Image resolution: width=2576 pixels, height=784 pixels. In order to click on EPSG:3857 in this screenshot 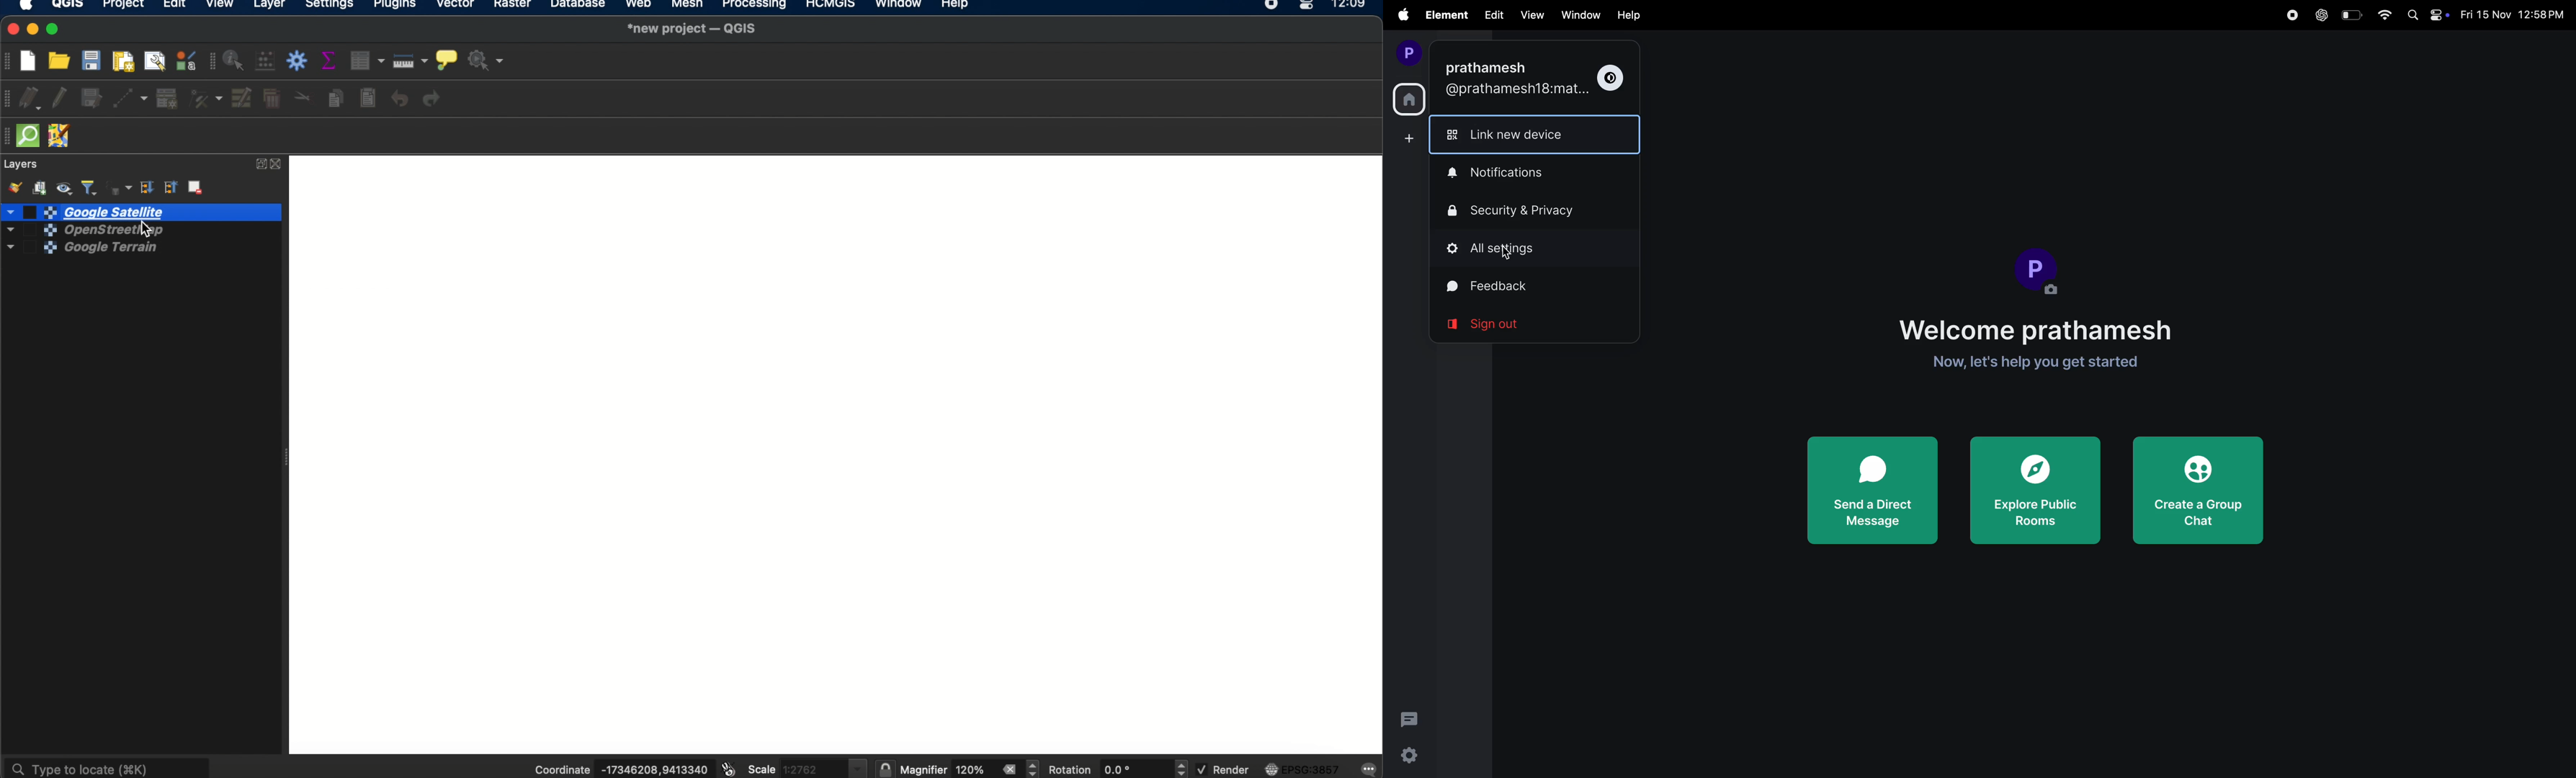, I will do `click(1305, 769)`.